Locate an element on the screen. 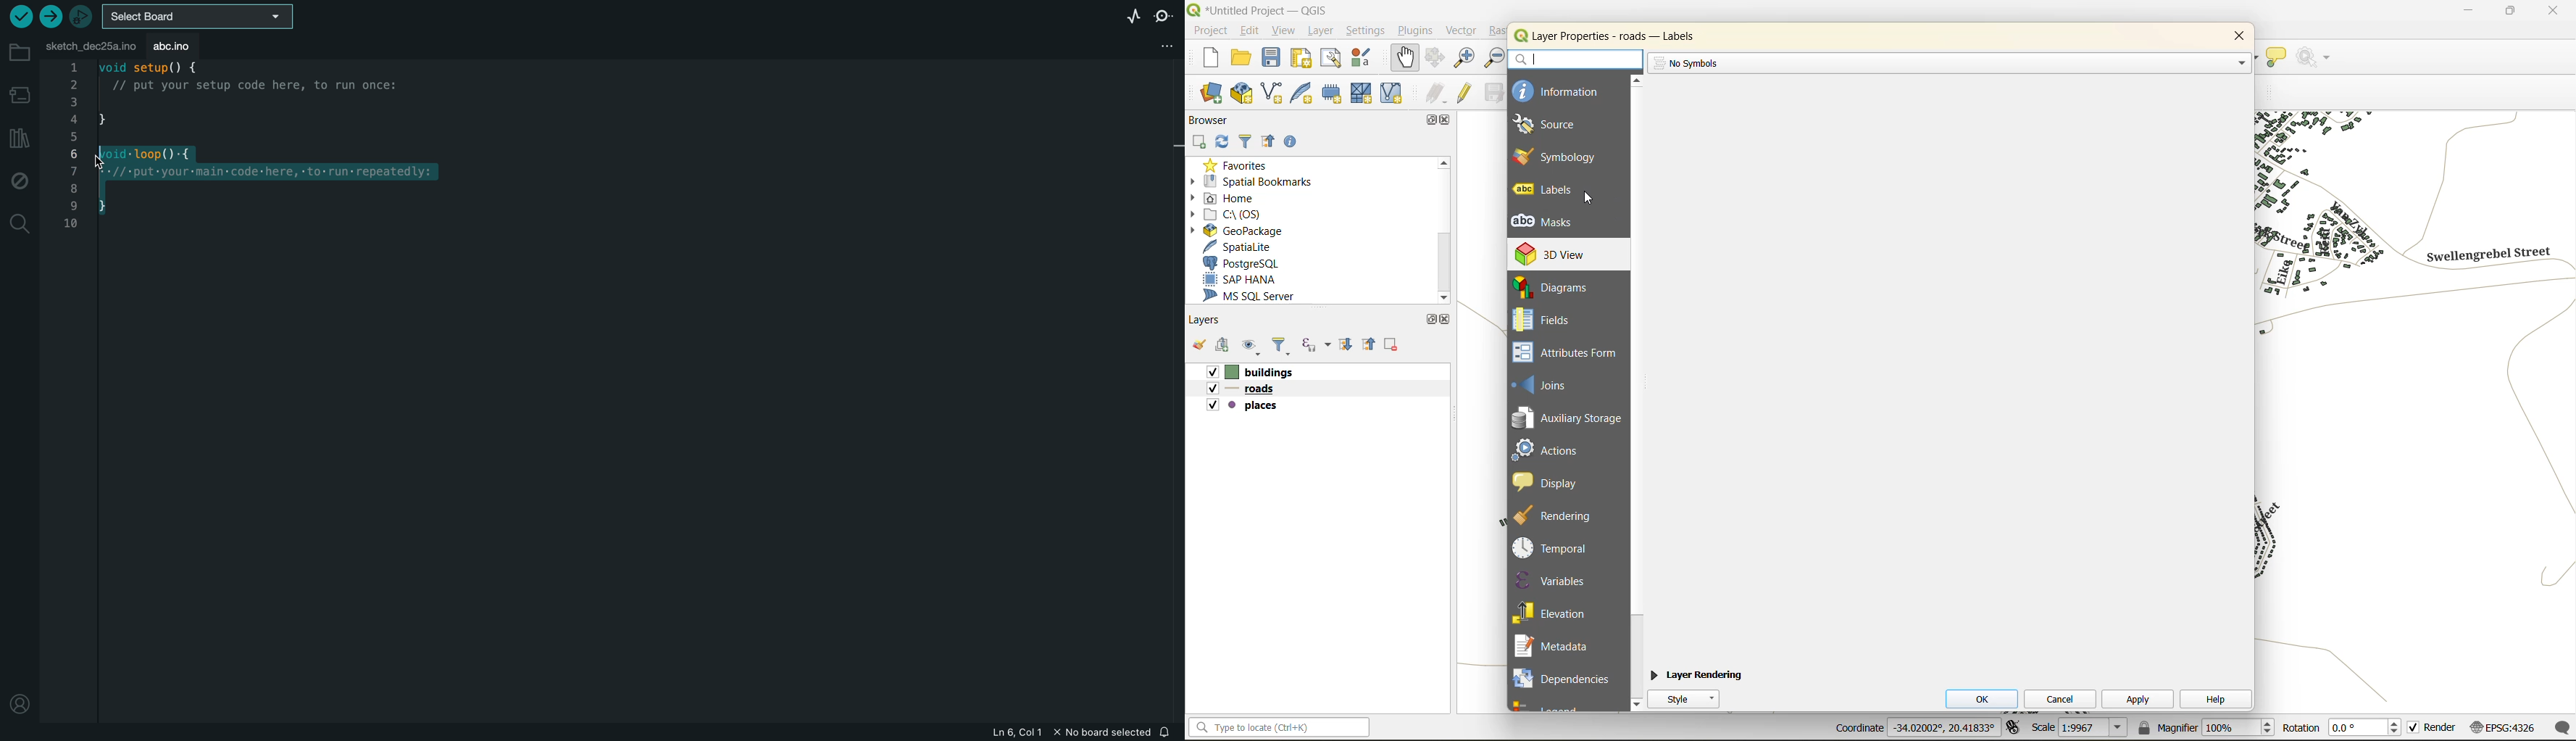 Image resolution: width=2576 pixels, height=756 pixels. show layout is located at coordinates (1329, 58).